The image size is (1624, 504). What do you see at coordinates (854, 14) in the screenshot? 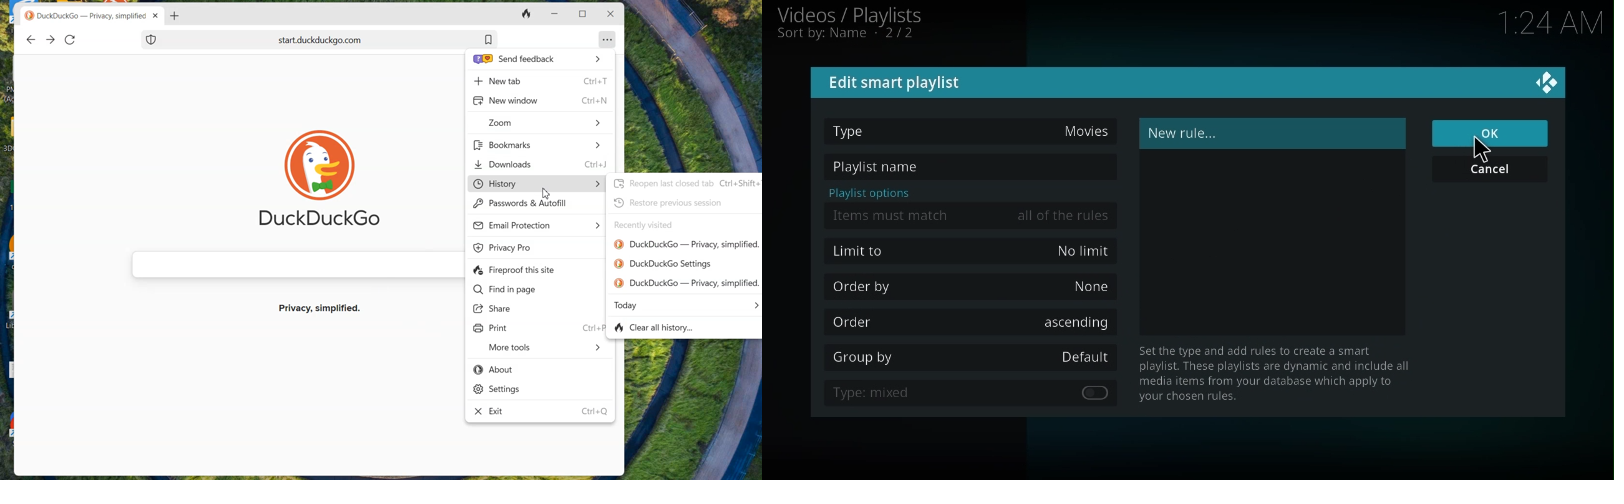
I see `videos` at bounding box center [854, 14].